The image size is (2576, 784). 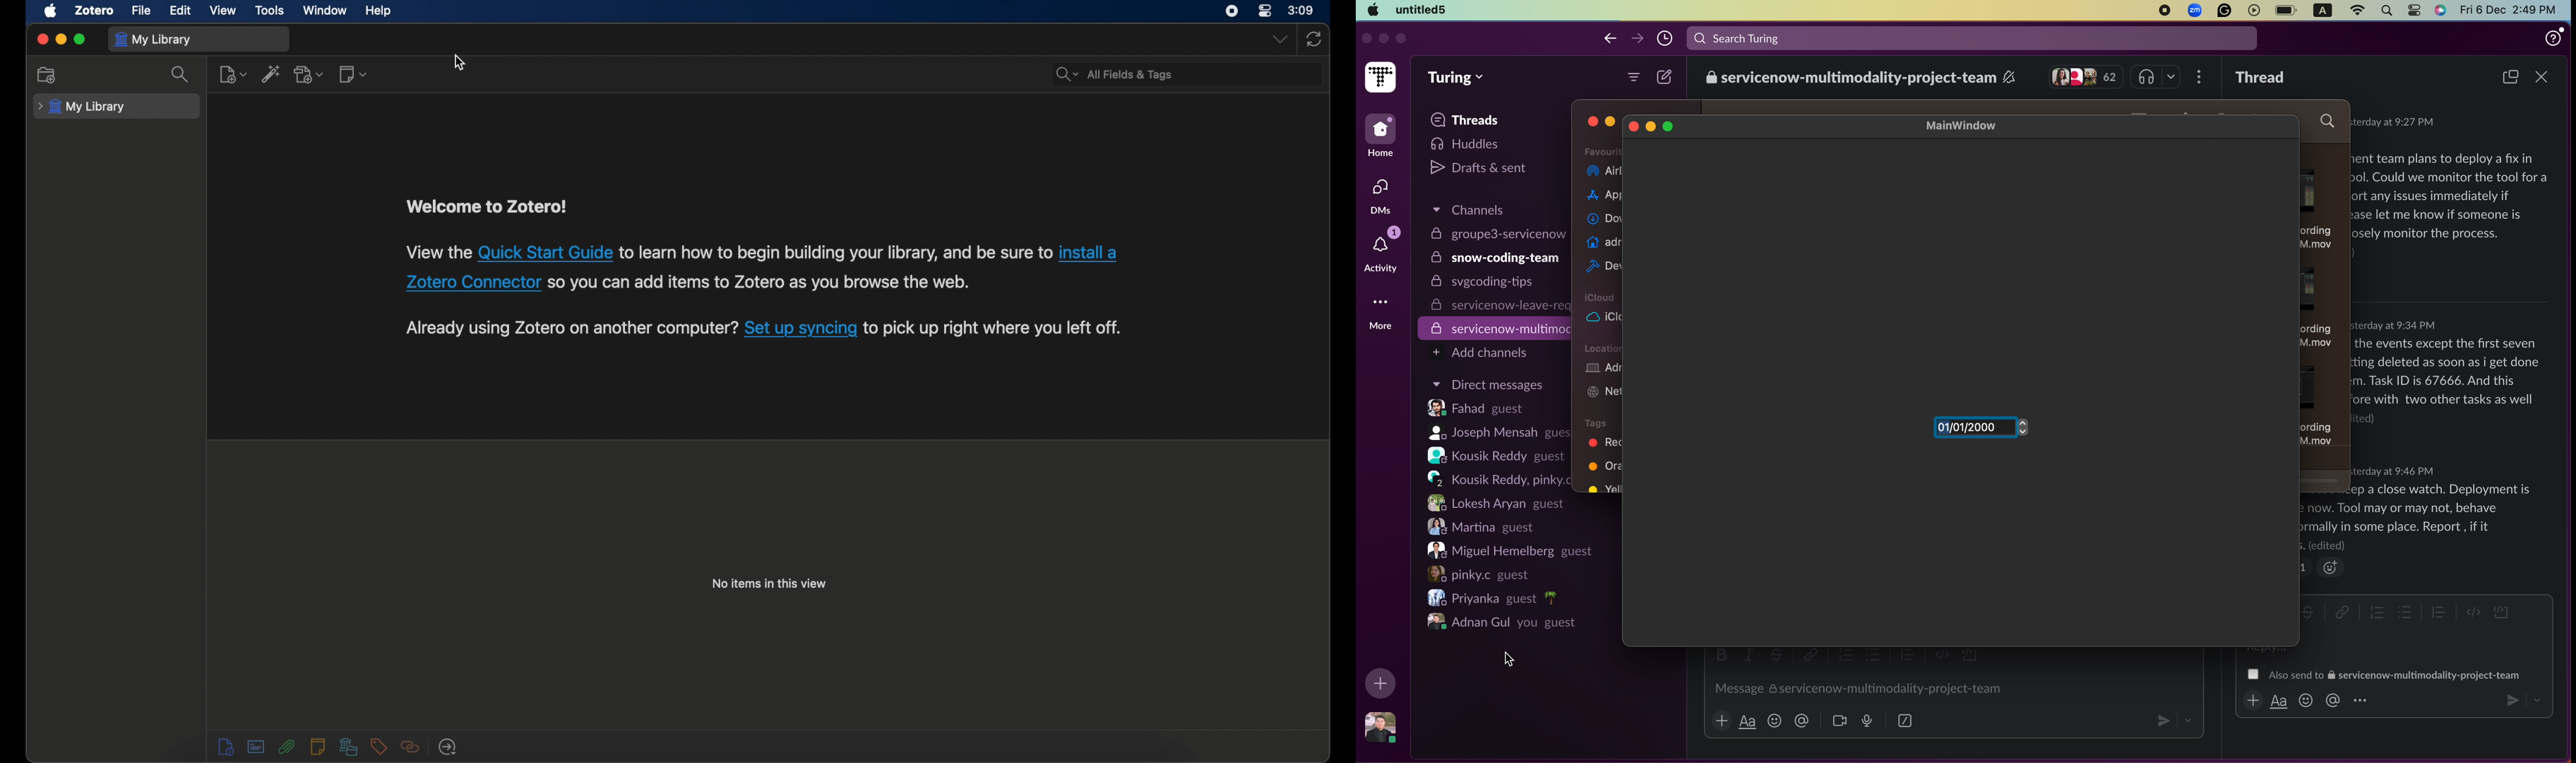 What do you see at coordinates (1493, 432) in the screenshot?
I see `Joseph Mensah` at bounding box center [1493, 432].